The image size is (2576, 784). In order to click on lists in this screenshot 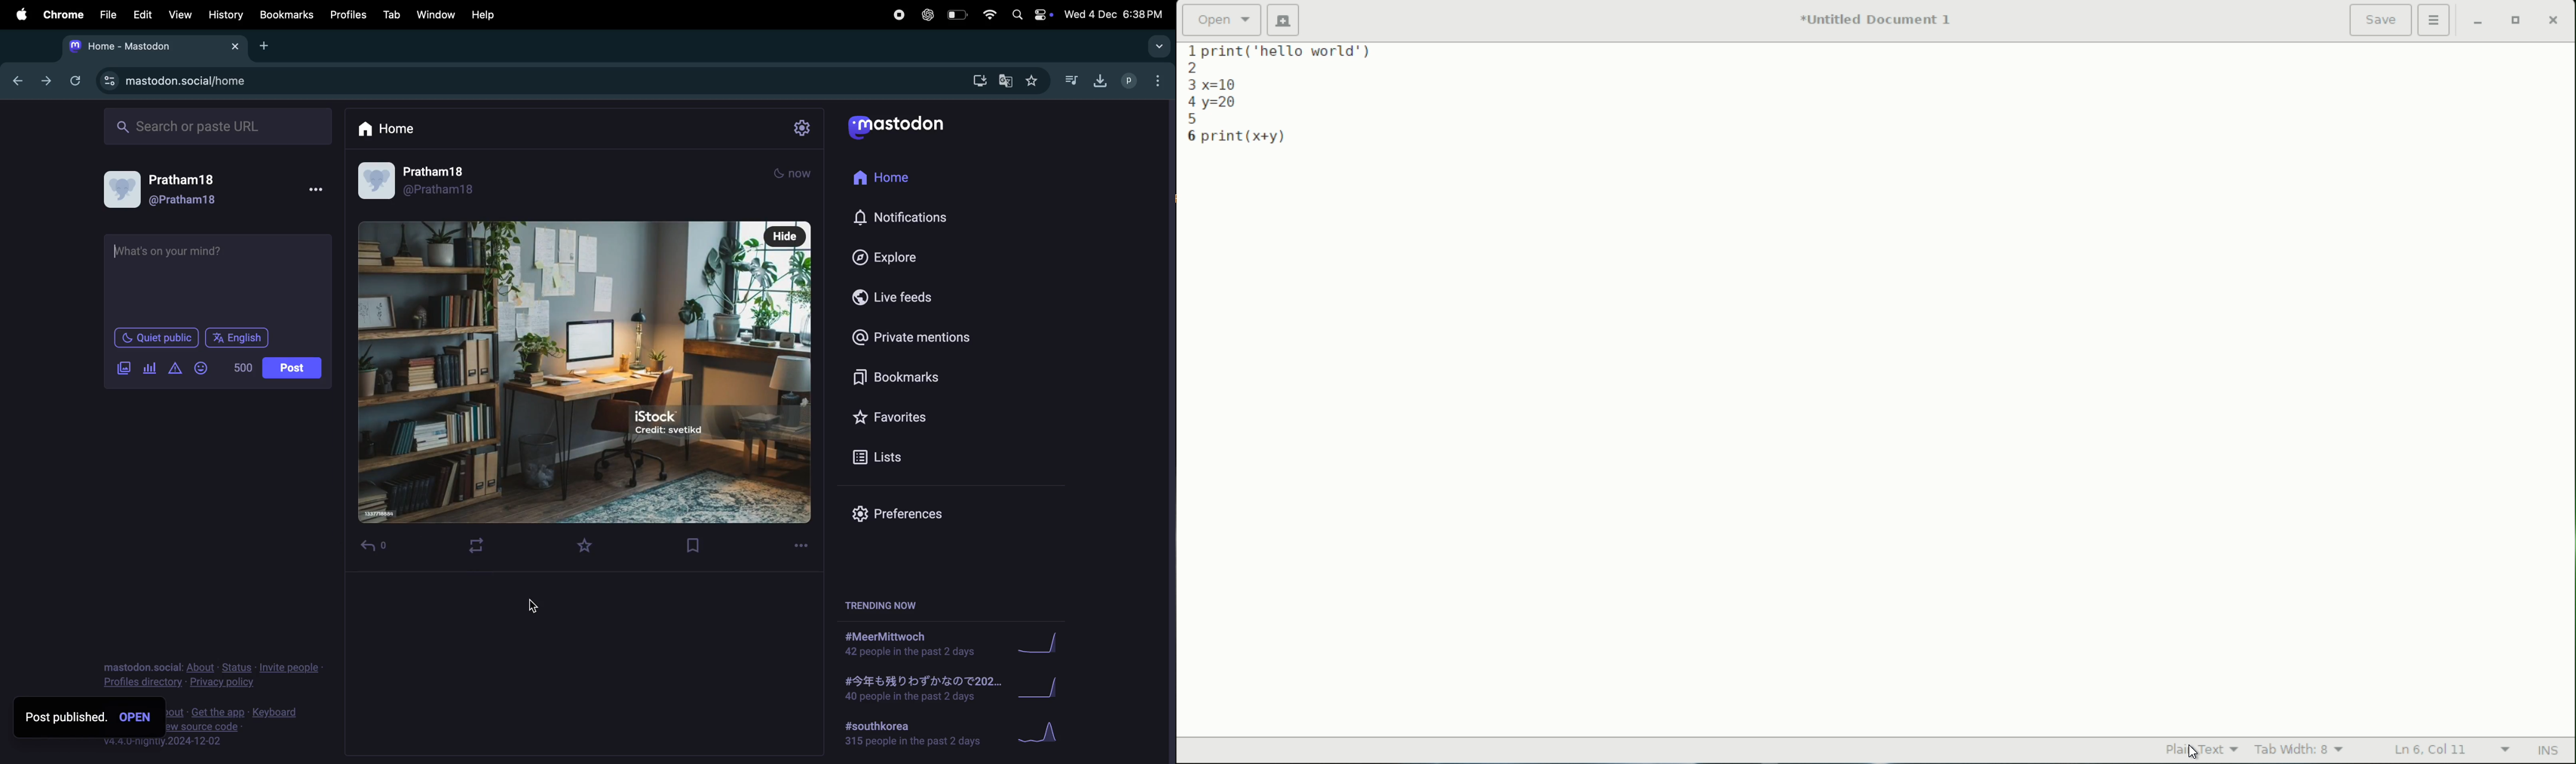, I will do `click(888, 460)`.